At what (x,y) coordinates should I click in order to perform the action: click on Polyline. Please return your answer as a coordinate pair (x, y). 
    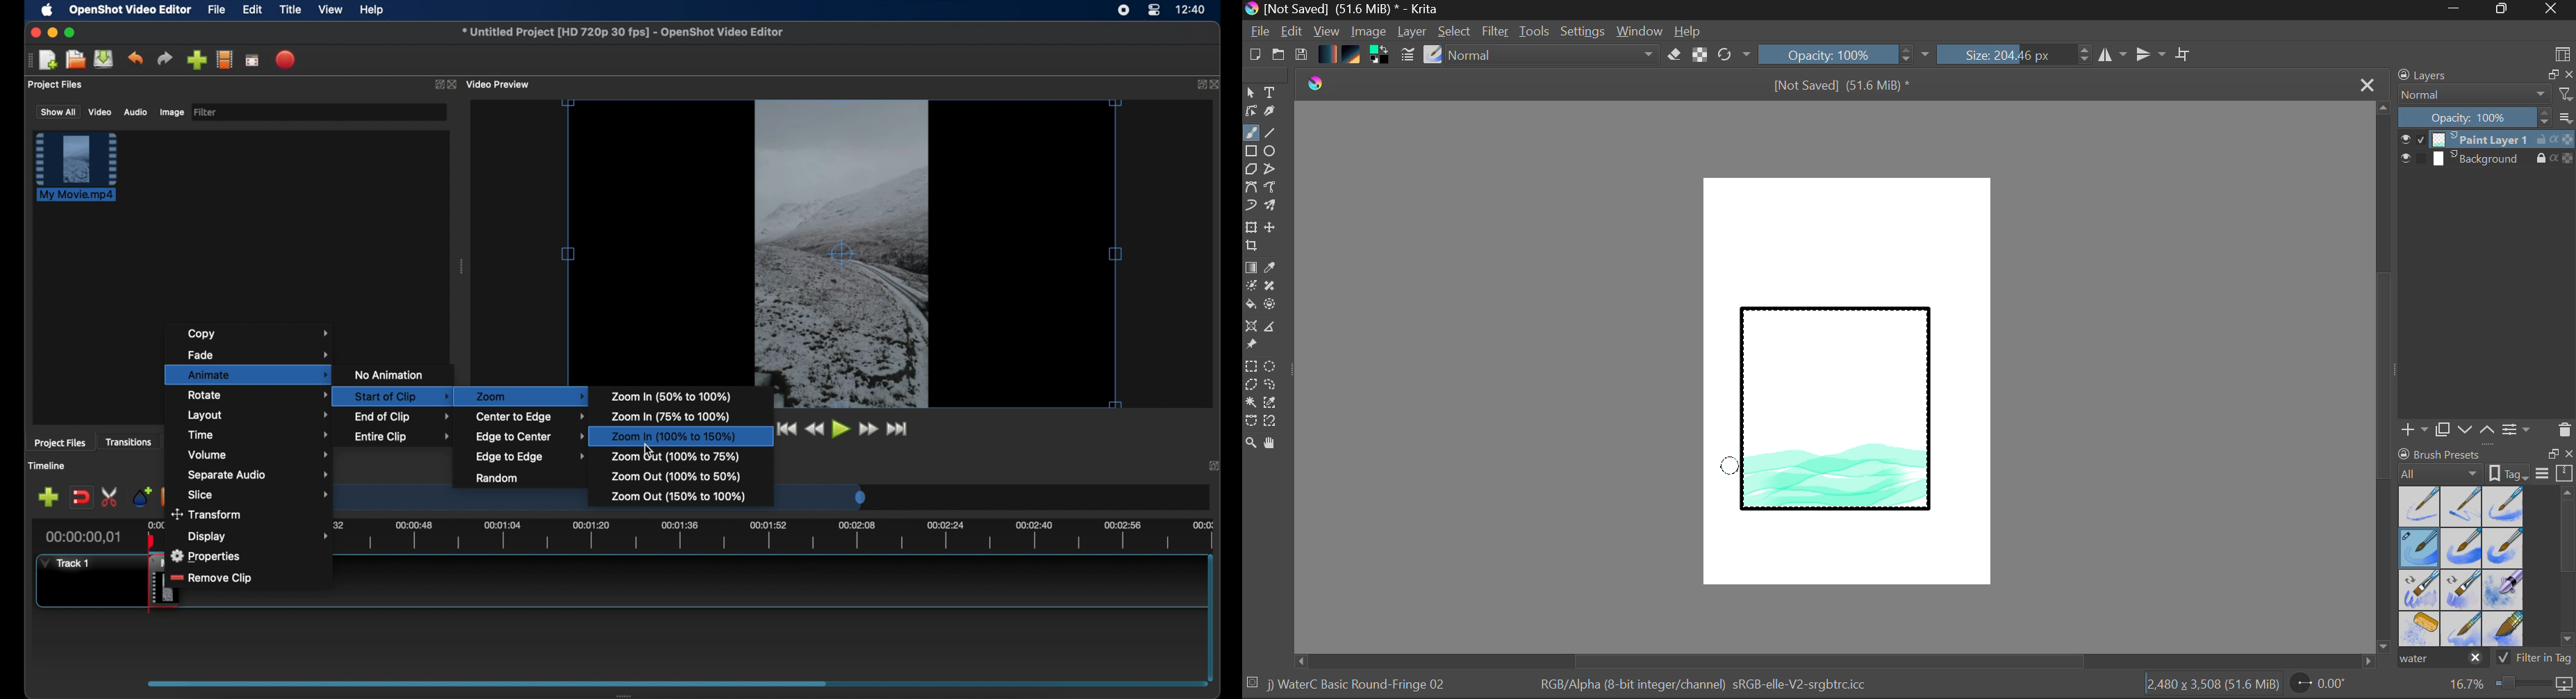
    Looking at the image, I should click on (1271, 170).